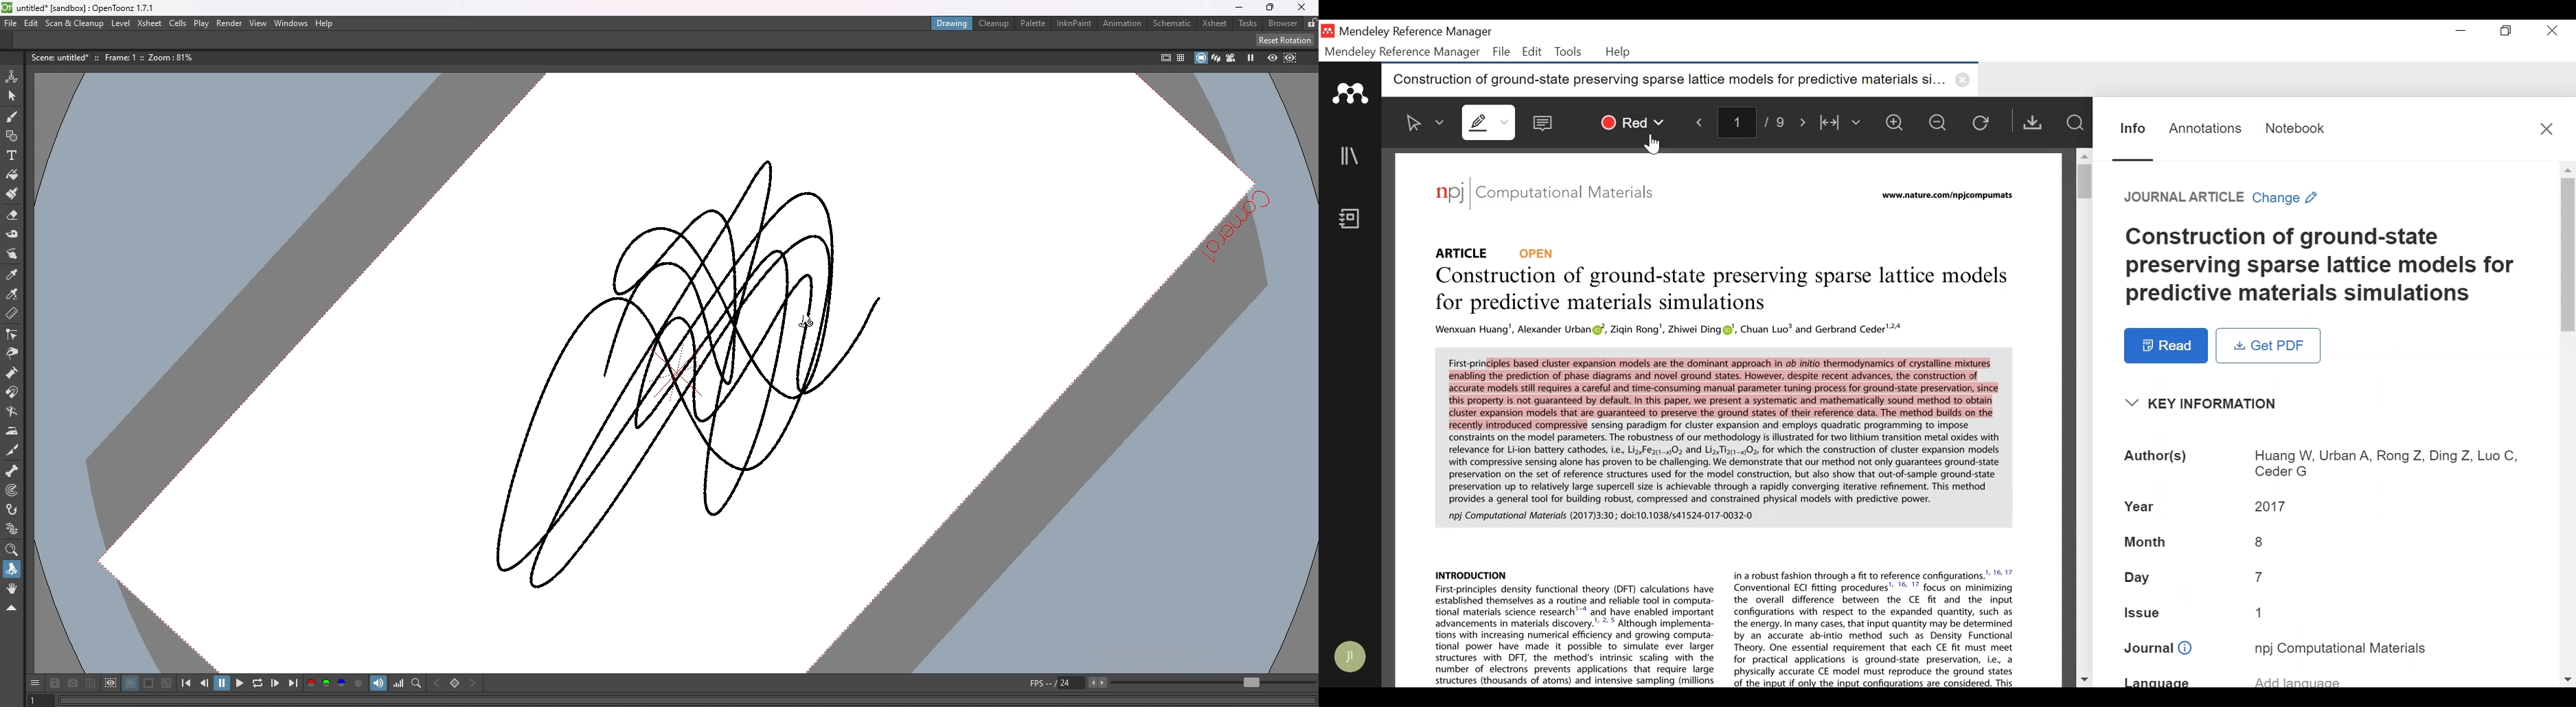 The height and width of the screenshot is (728, 2576). I want to click on minimize, so click(2461, 31).